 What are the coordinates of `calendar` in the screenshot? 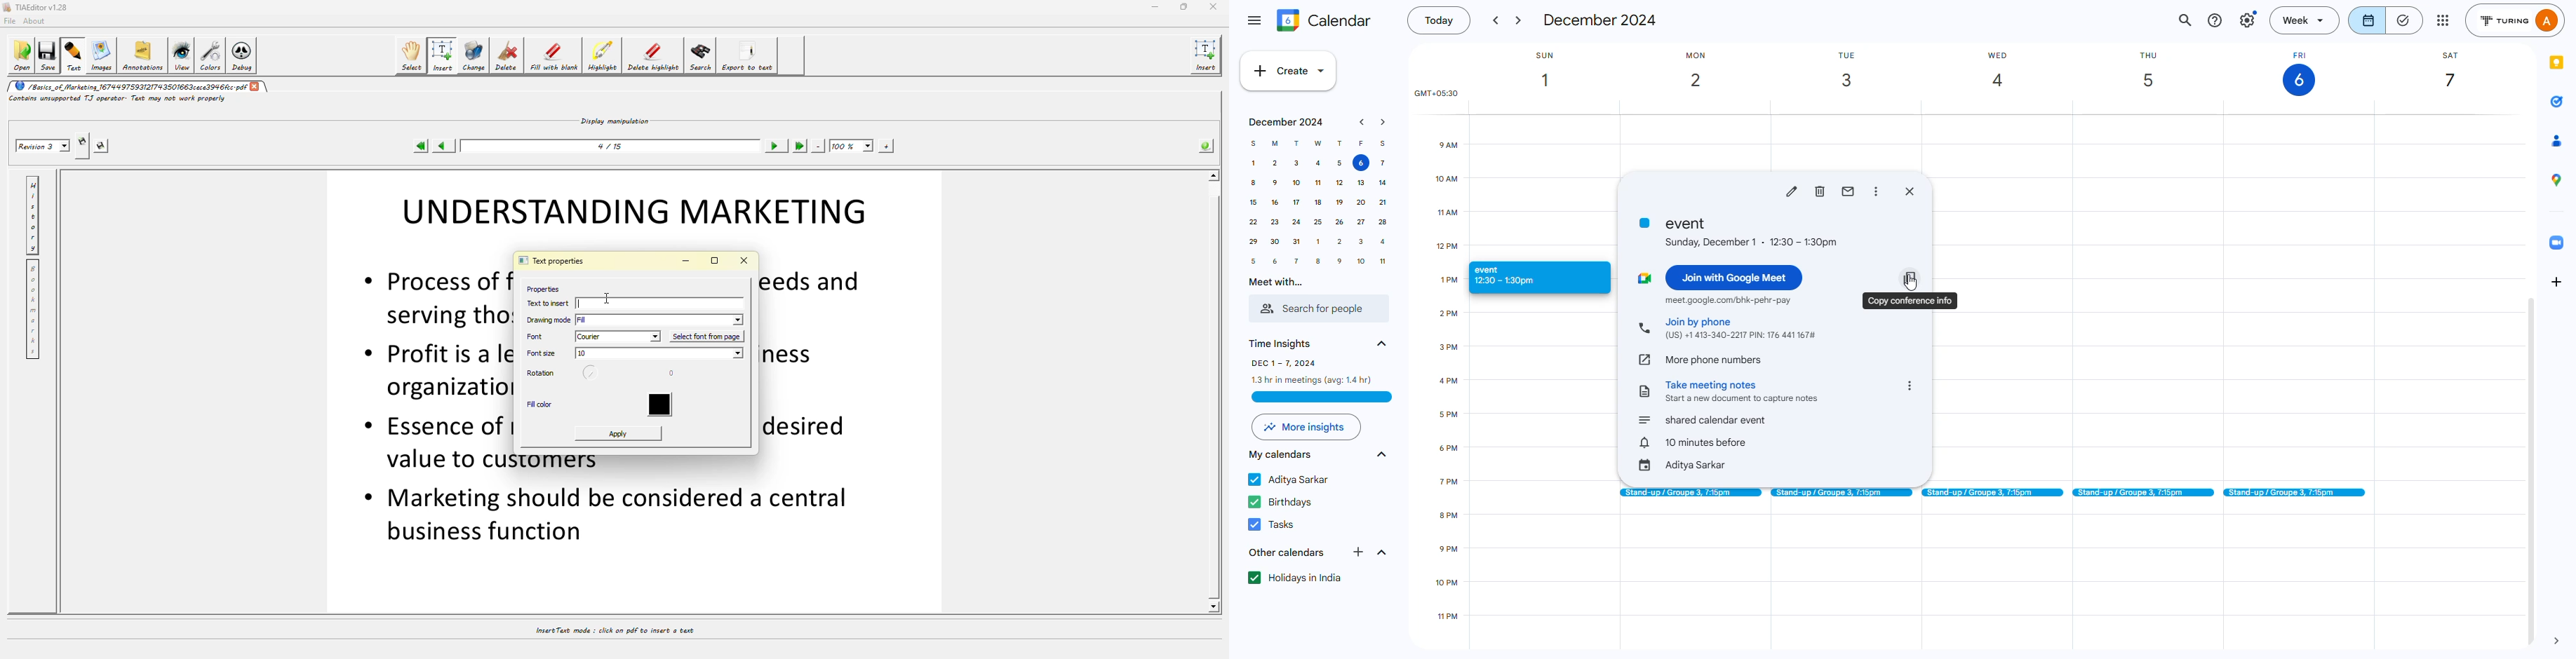 It's located at (1324, 20).